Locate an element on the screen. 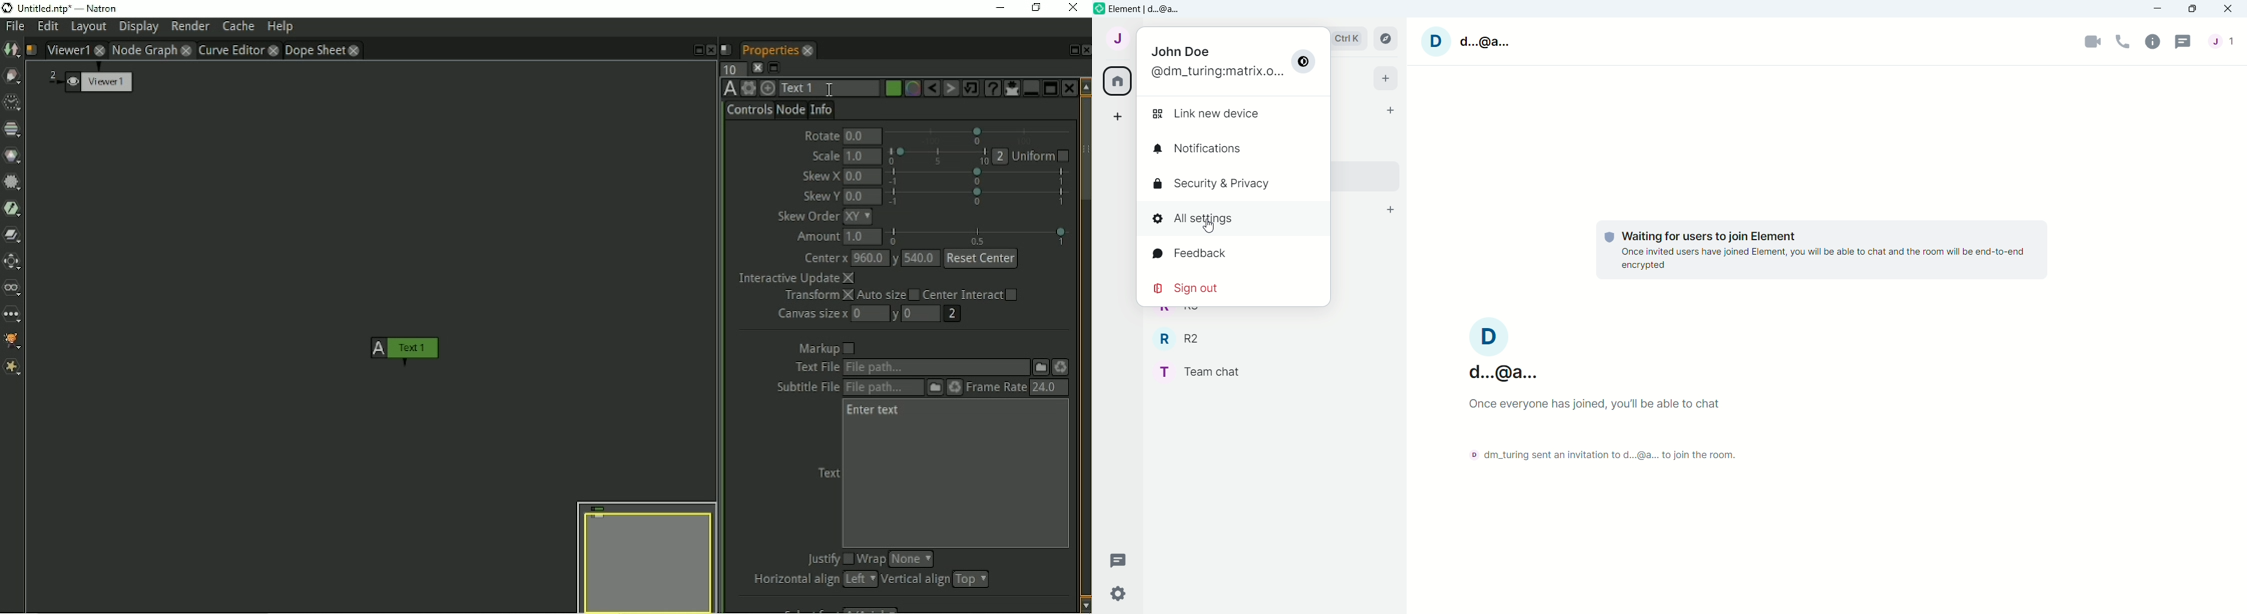 The height and width of the screenshot is (616, 2268). 0.0 is located at coordinates (863, 177).